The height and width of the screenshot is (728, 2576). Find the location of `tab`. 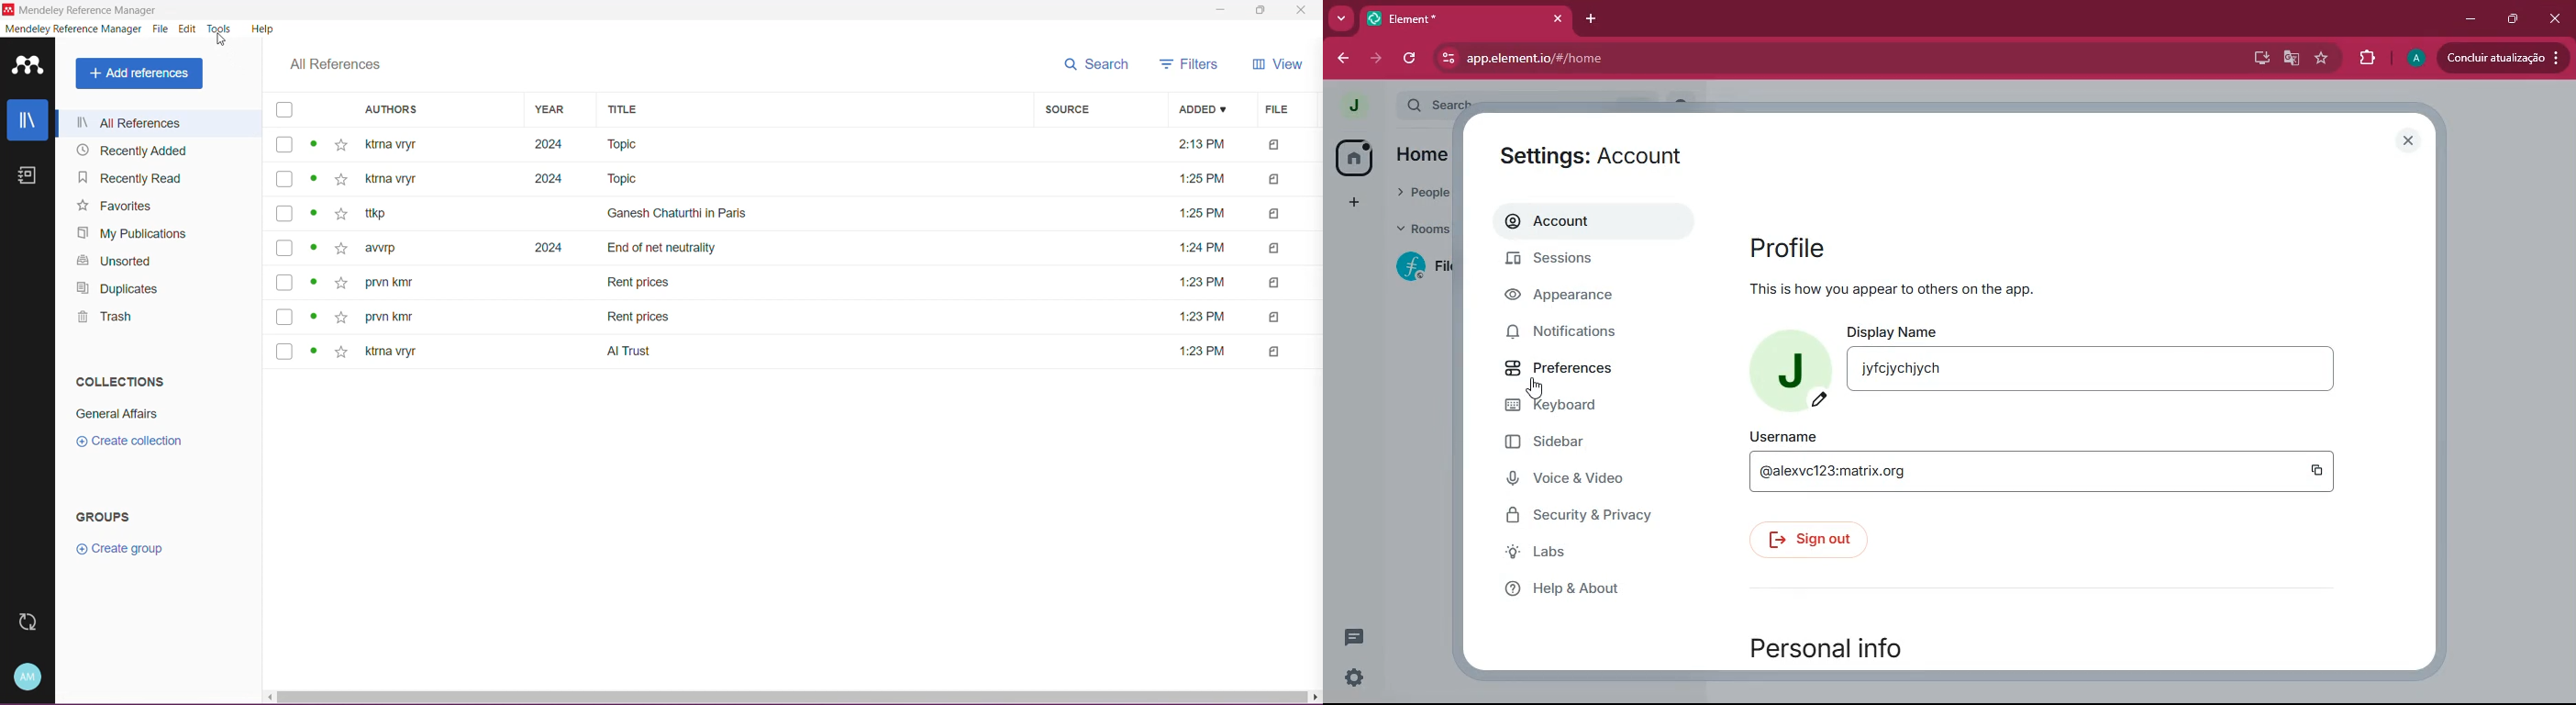

tab is located at coordinates (1463, 18).